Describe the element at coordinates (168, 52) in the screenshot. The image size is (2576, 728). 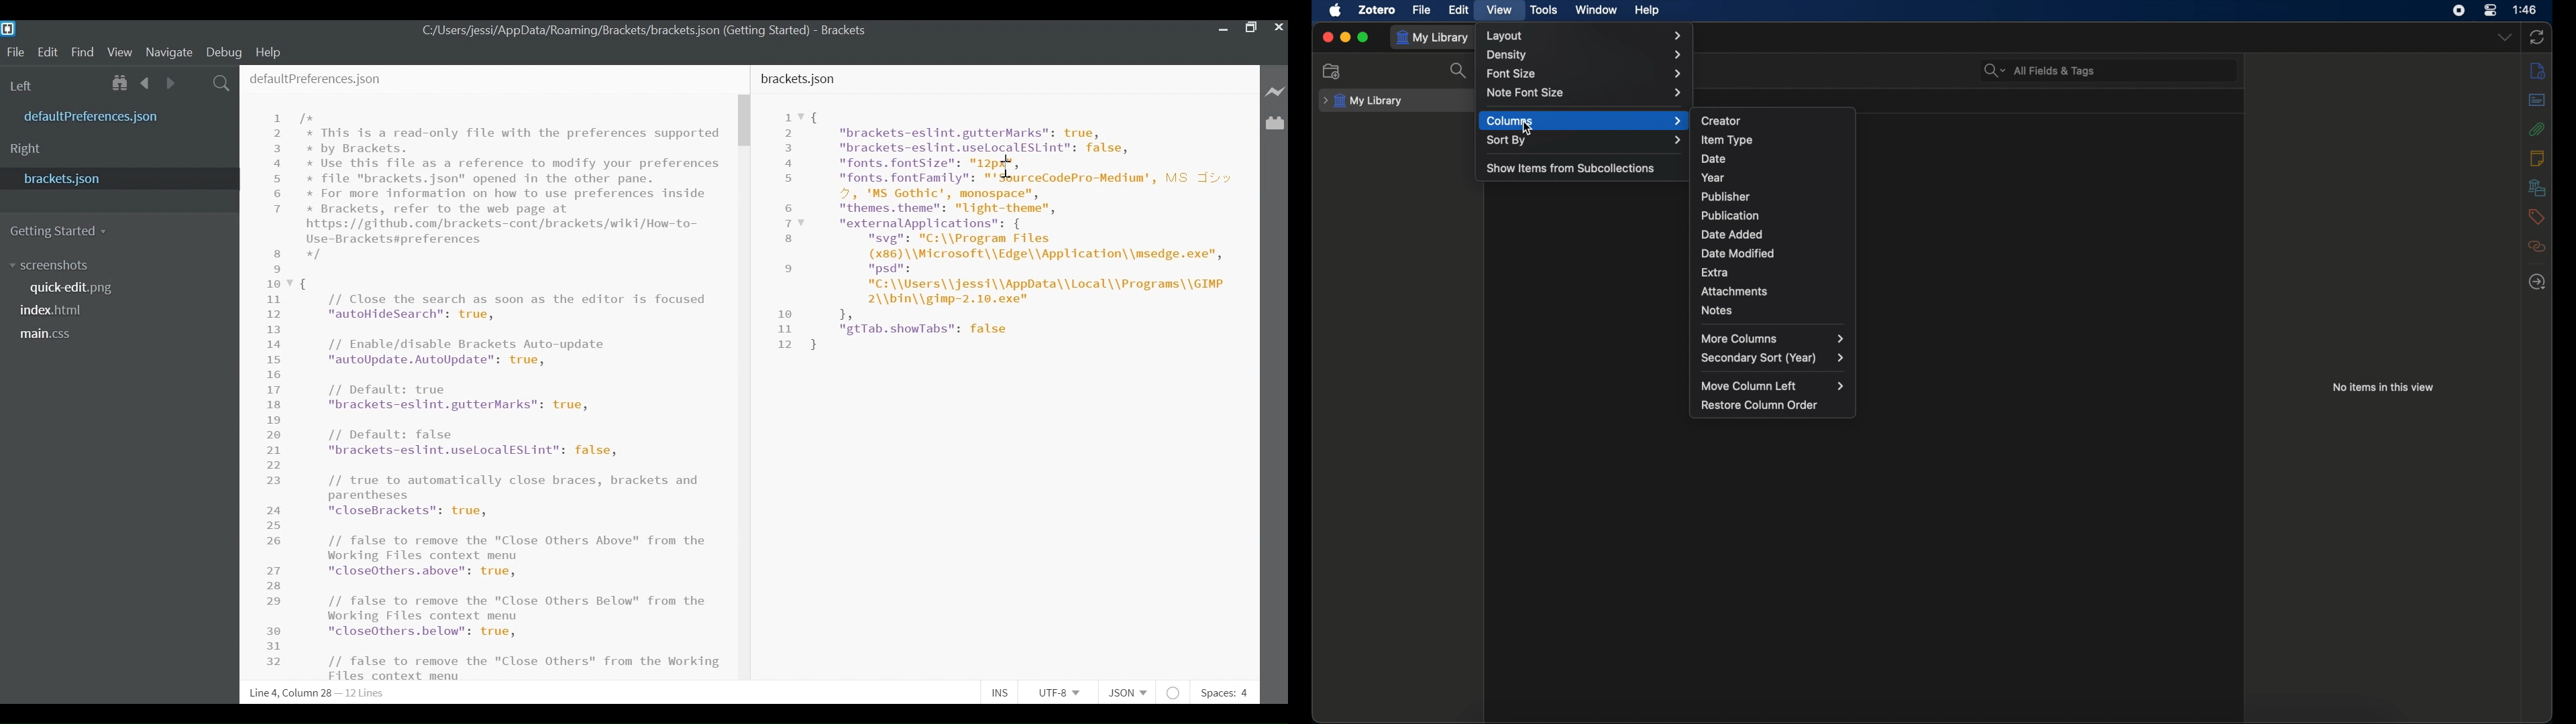
I see `Navigate` at that location.